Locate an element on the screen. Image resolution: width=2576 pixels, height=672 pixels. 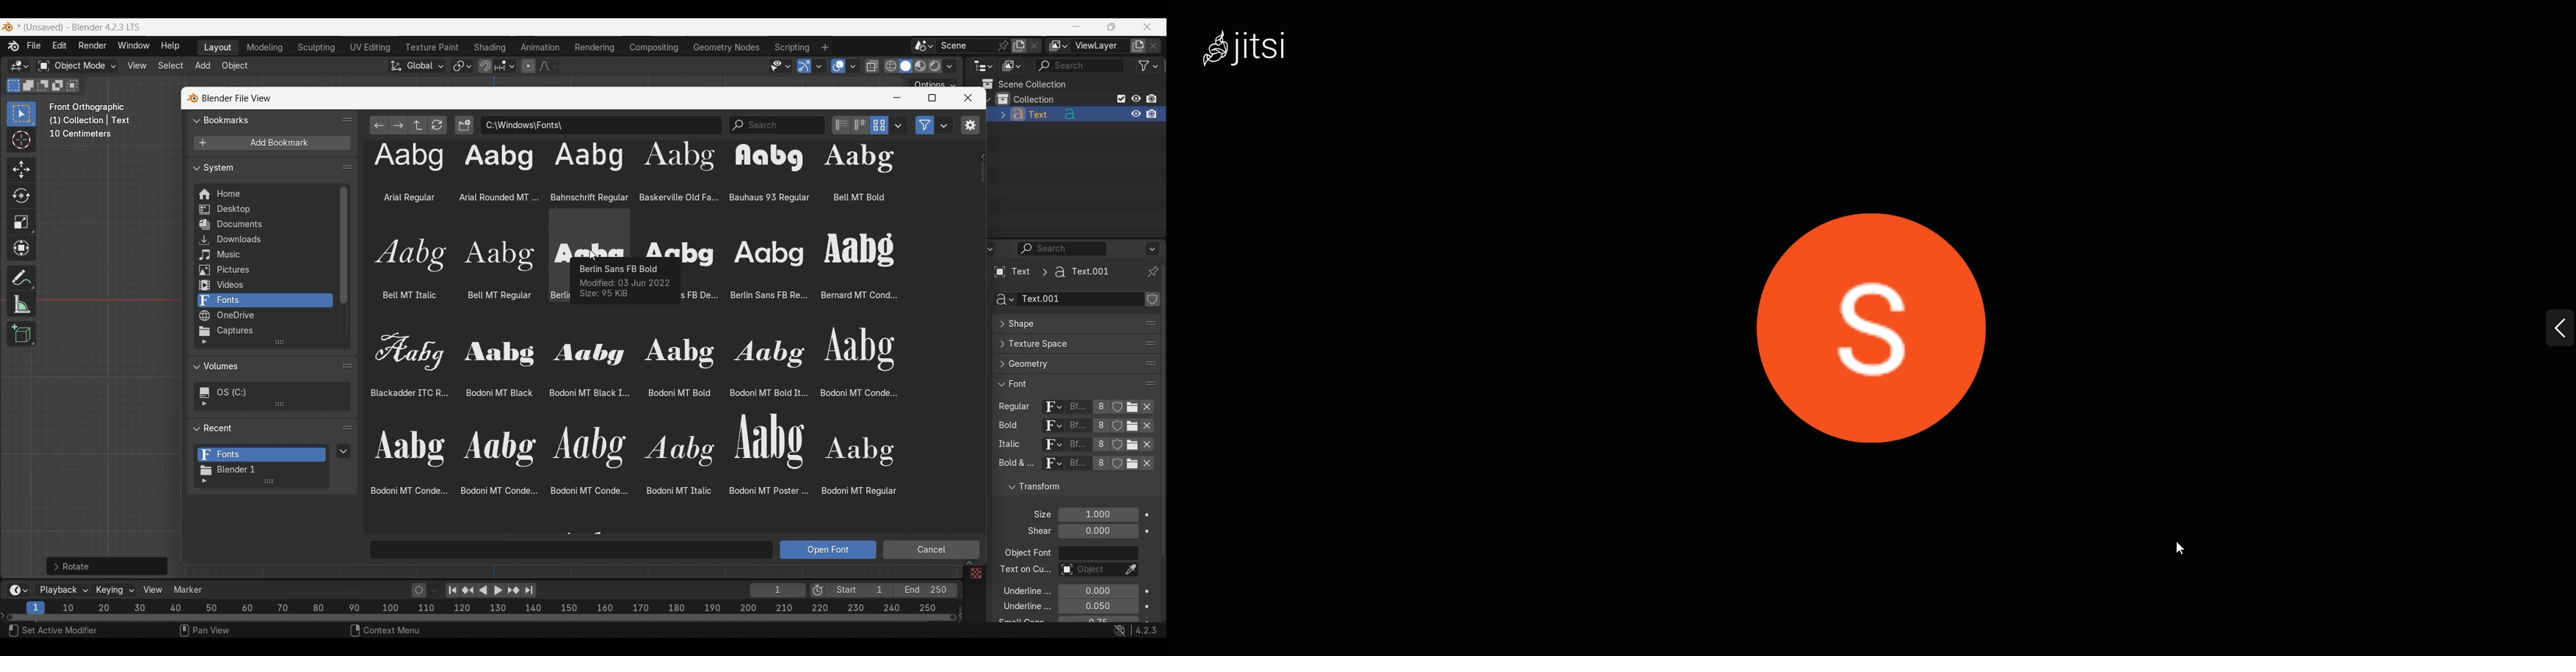
Click to expand Geometry is located at coordinates (1064, 364).